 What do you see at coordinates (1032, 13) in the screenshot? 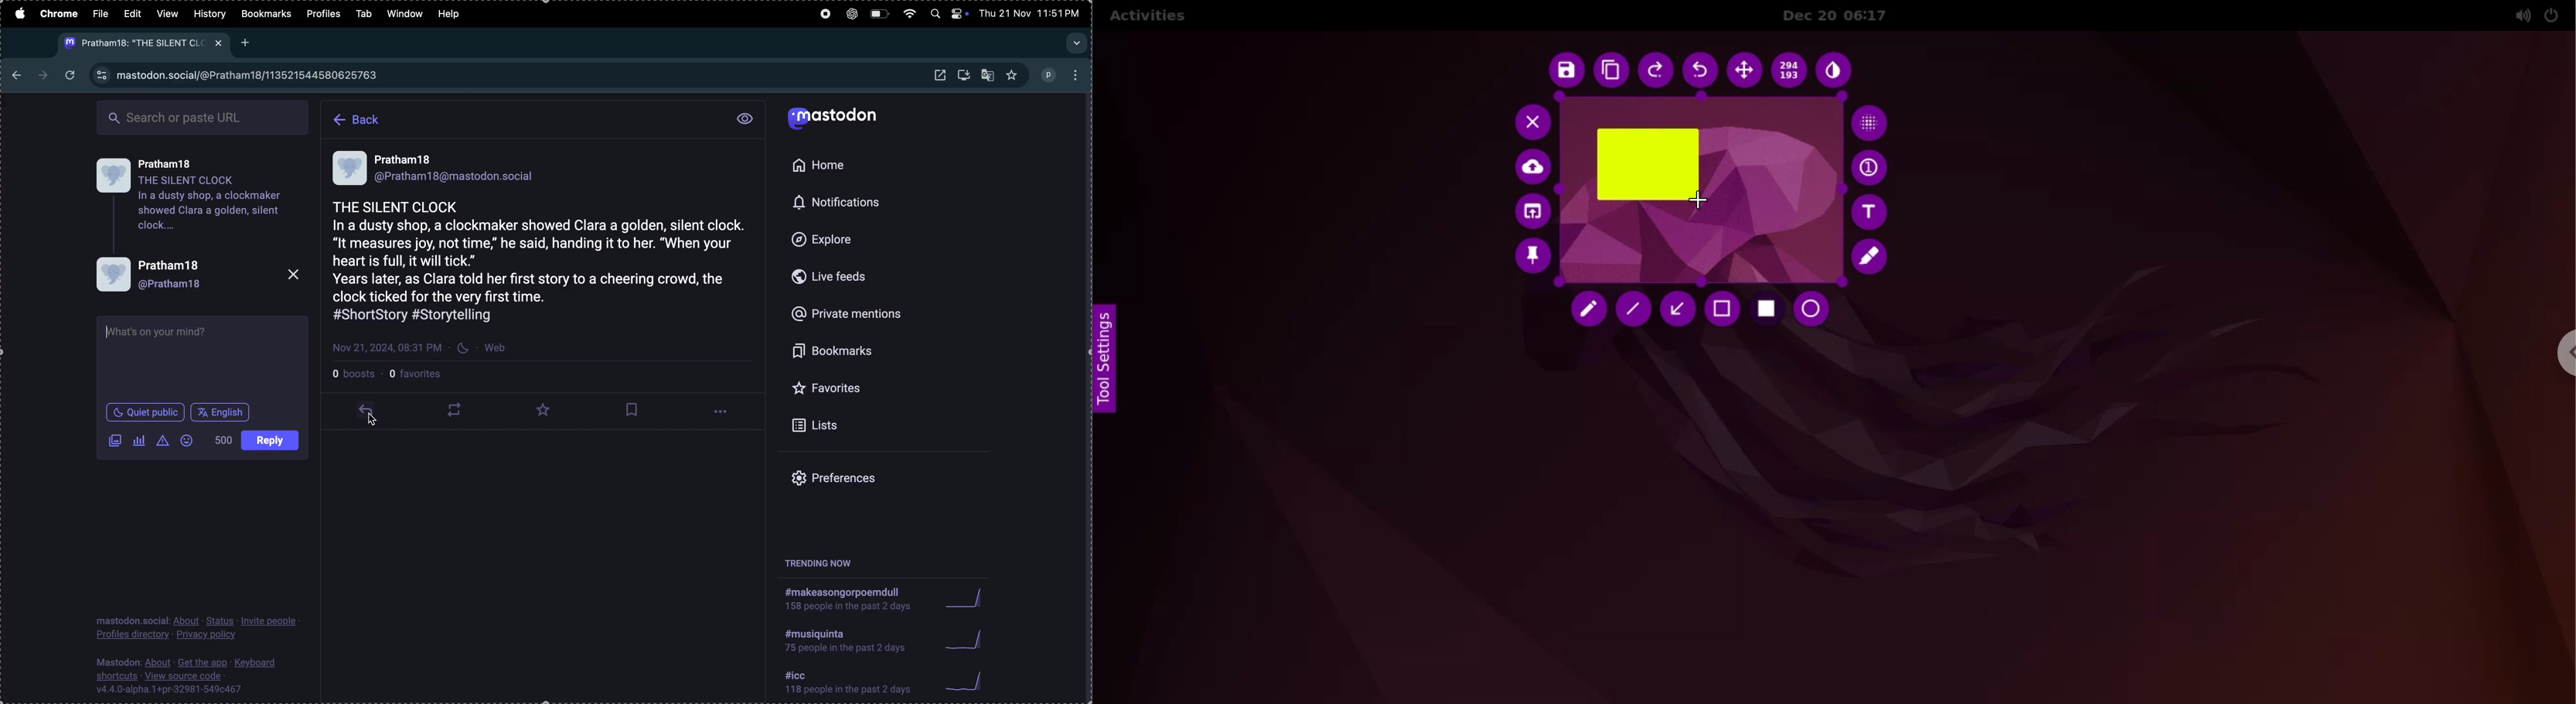
I see `date and time` at bounding box center [1032, 13].